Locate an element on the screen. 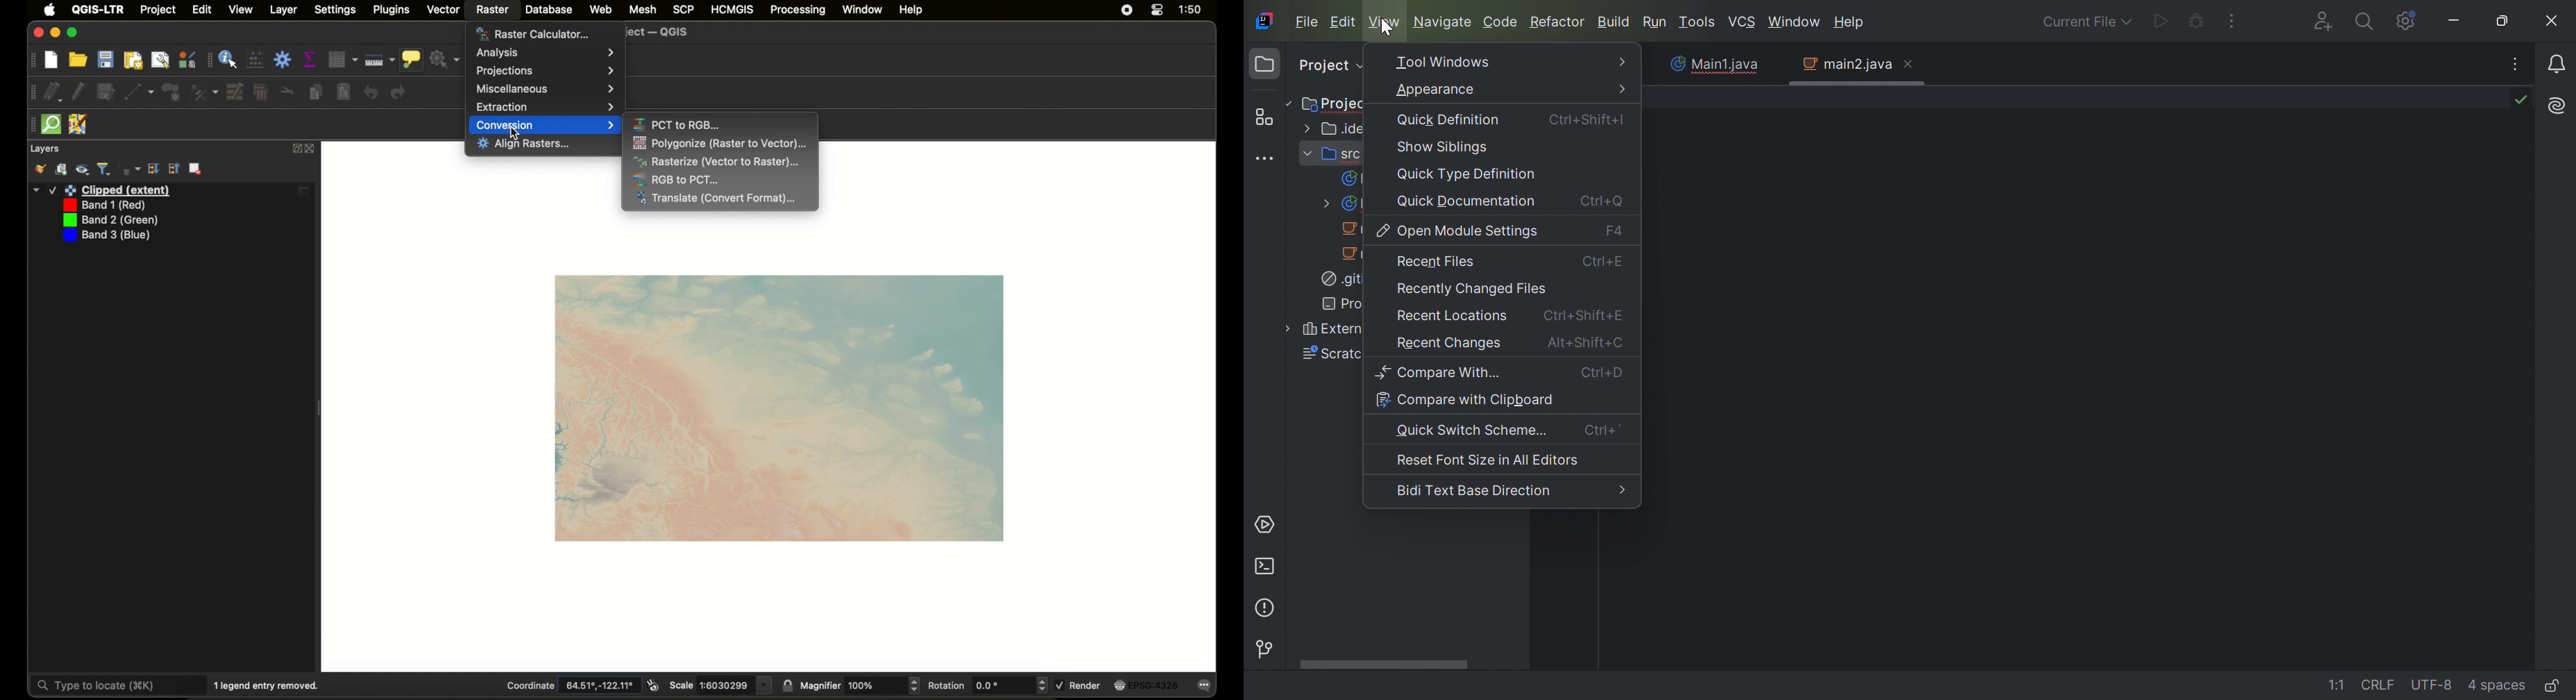  1:1 is located at coordinates (2337, 685).